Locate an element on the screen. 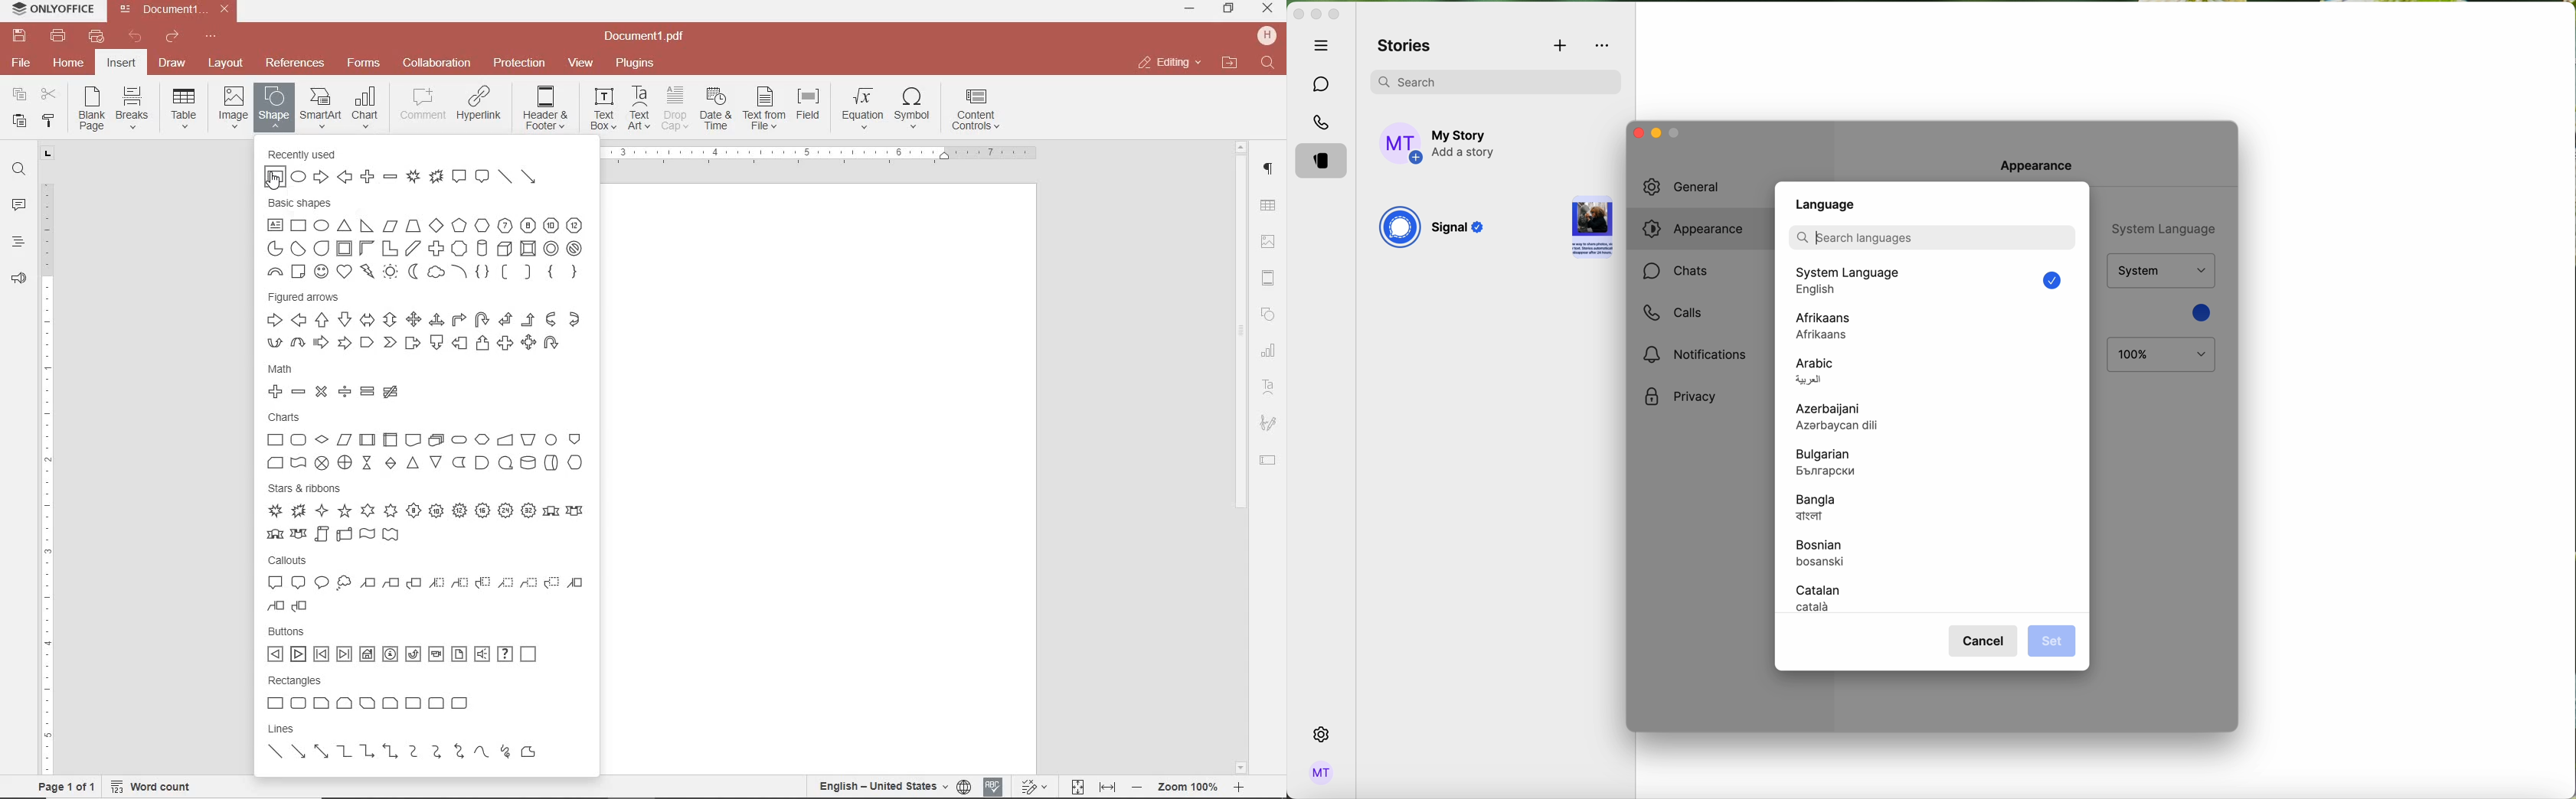 Image resolution: width=2576 pixels, height=812 pixels. spell checking is located at coordinates (993, 787).